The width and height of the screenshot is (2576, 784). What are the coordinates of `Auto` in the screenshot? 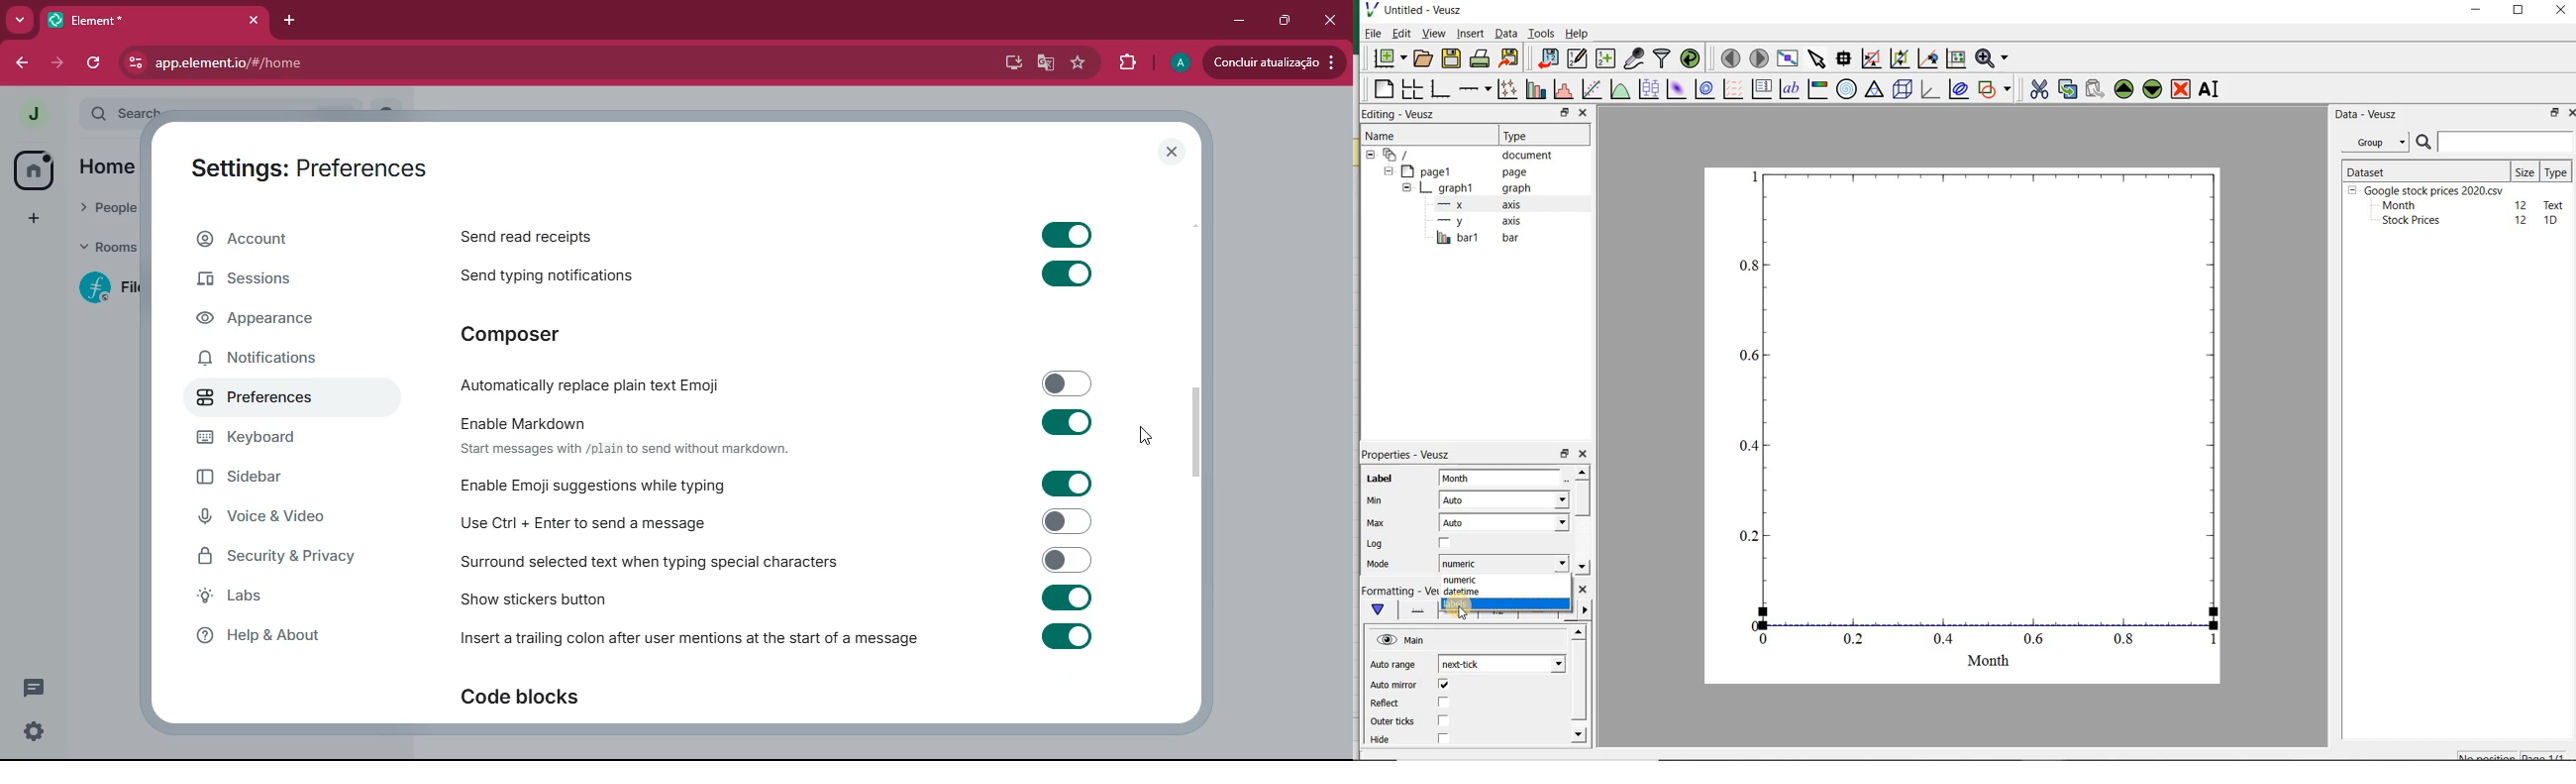 It's located at (1504, 523).